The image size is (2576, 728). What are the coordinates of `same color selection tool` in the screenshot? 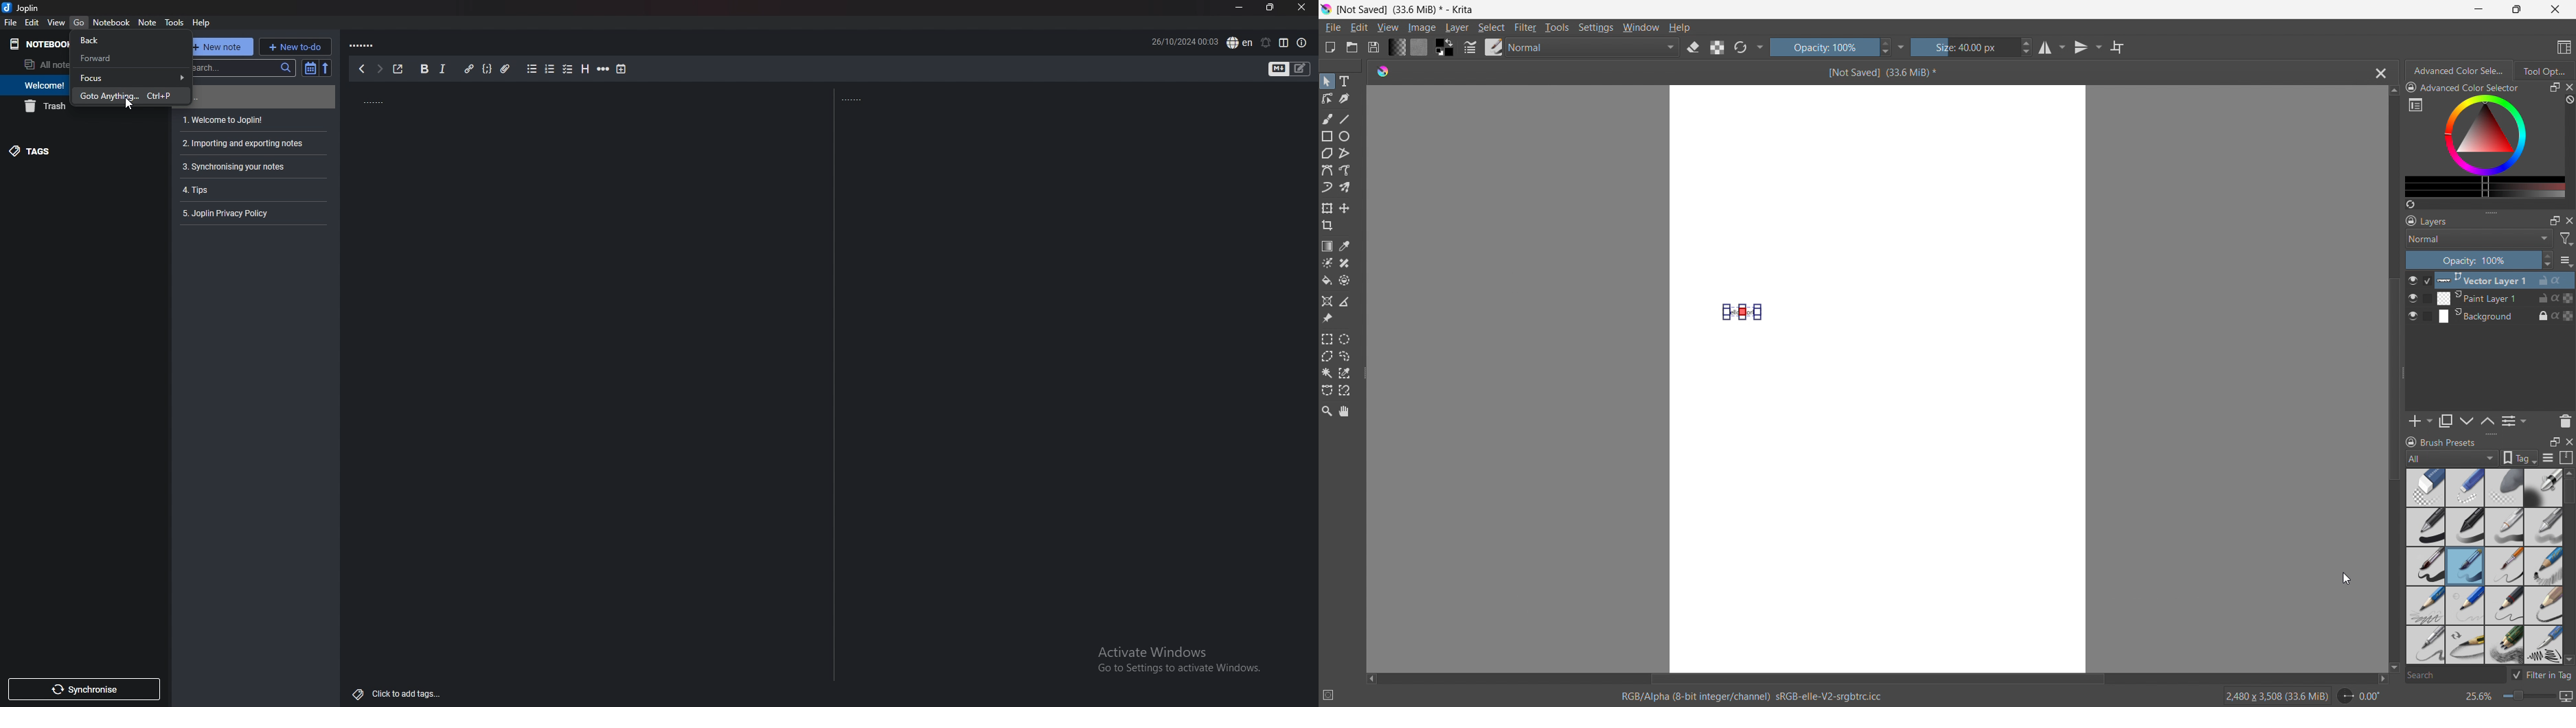 It's located at (1344, 373).